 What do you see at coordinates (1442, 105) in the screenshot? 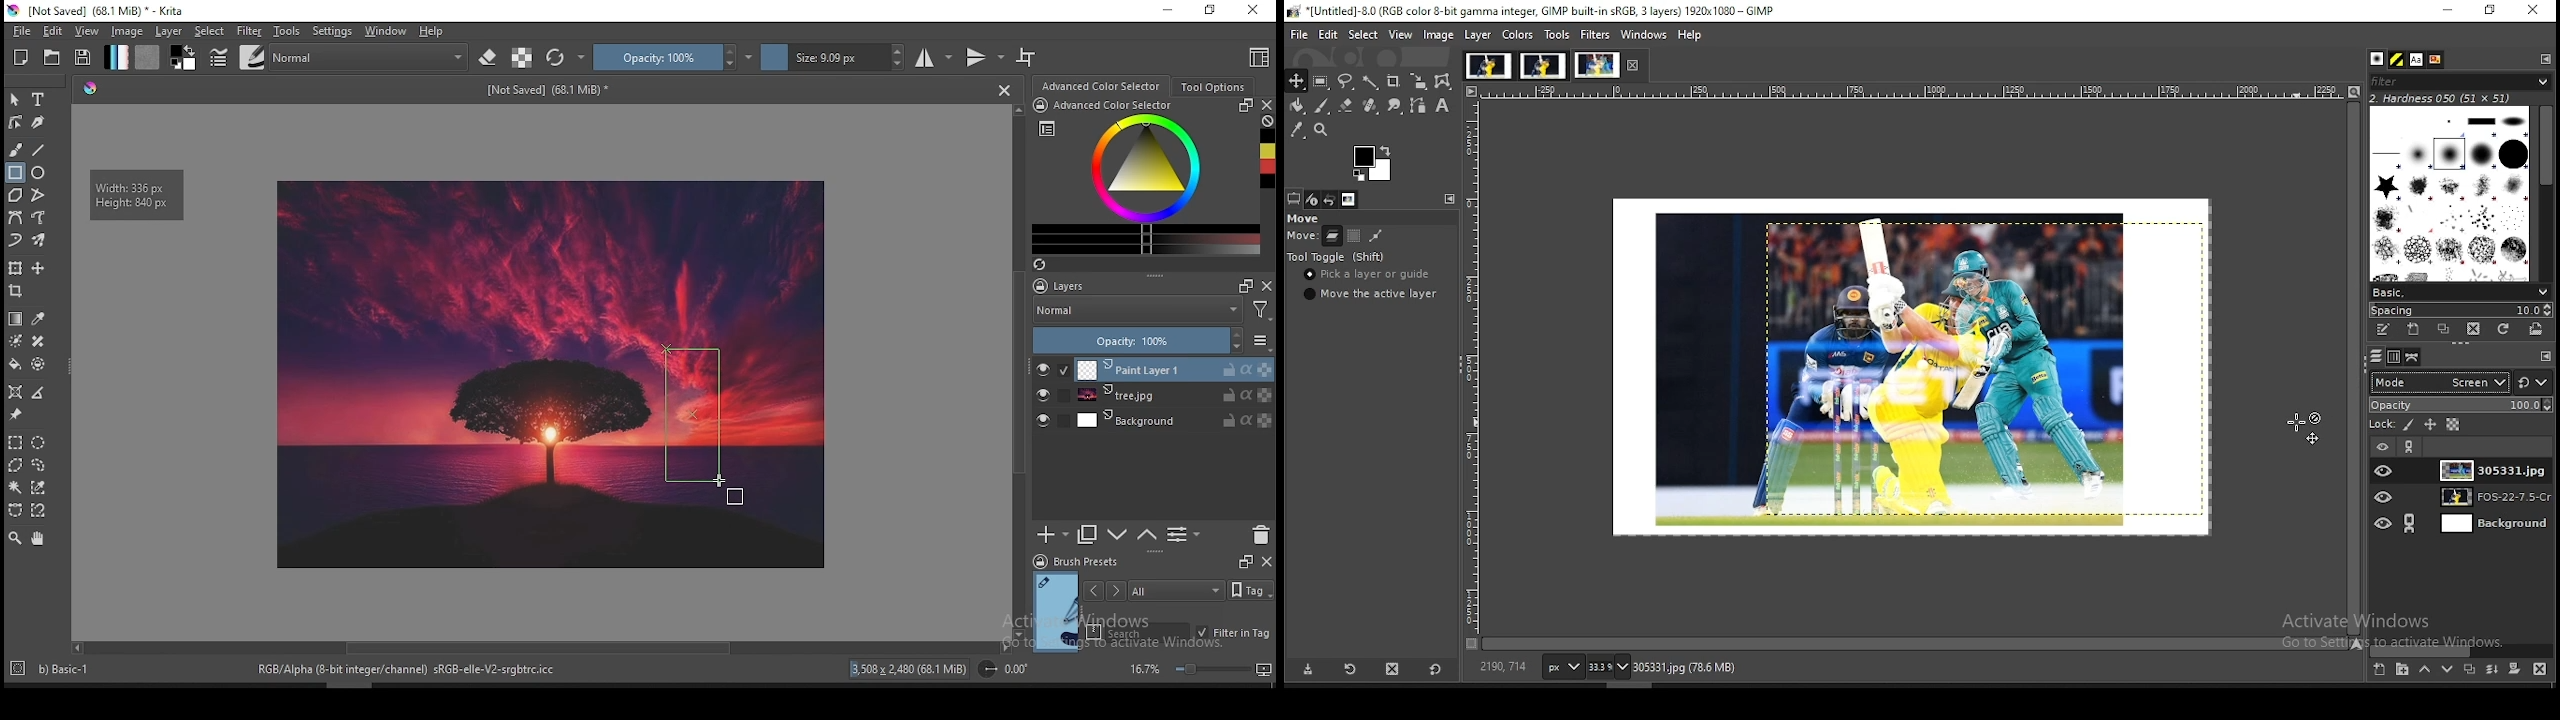
I see `text tool` at bounding box center [1442, 105].